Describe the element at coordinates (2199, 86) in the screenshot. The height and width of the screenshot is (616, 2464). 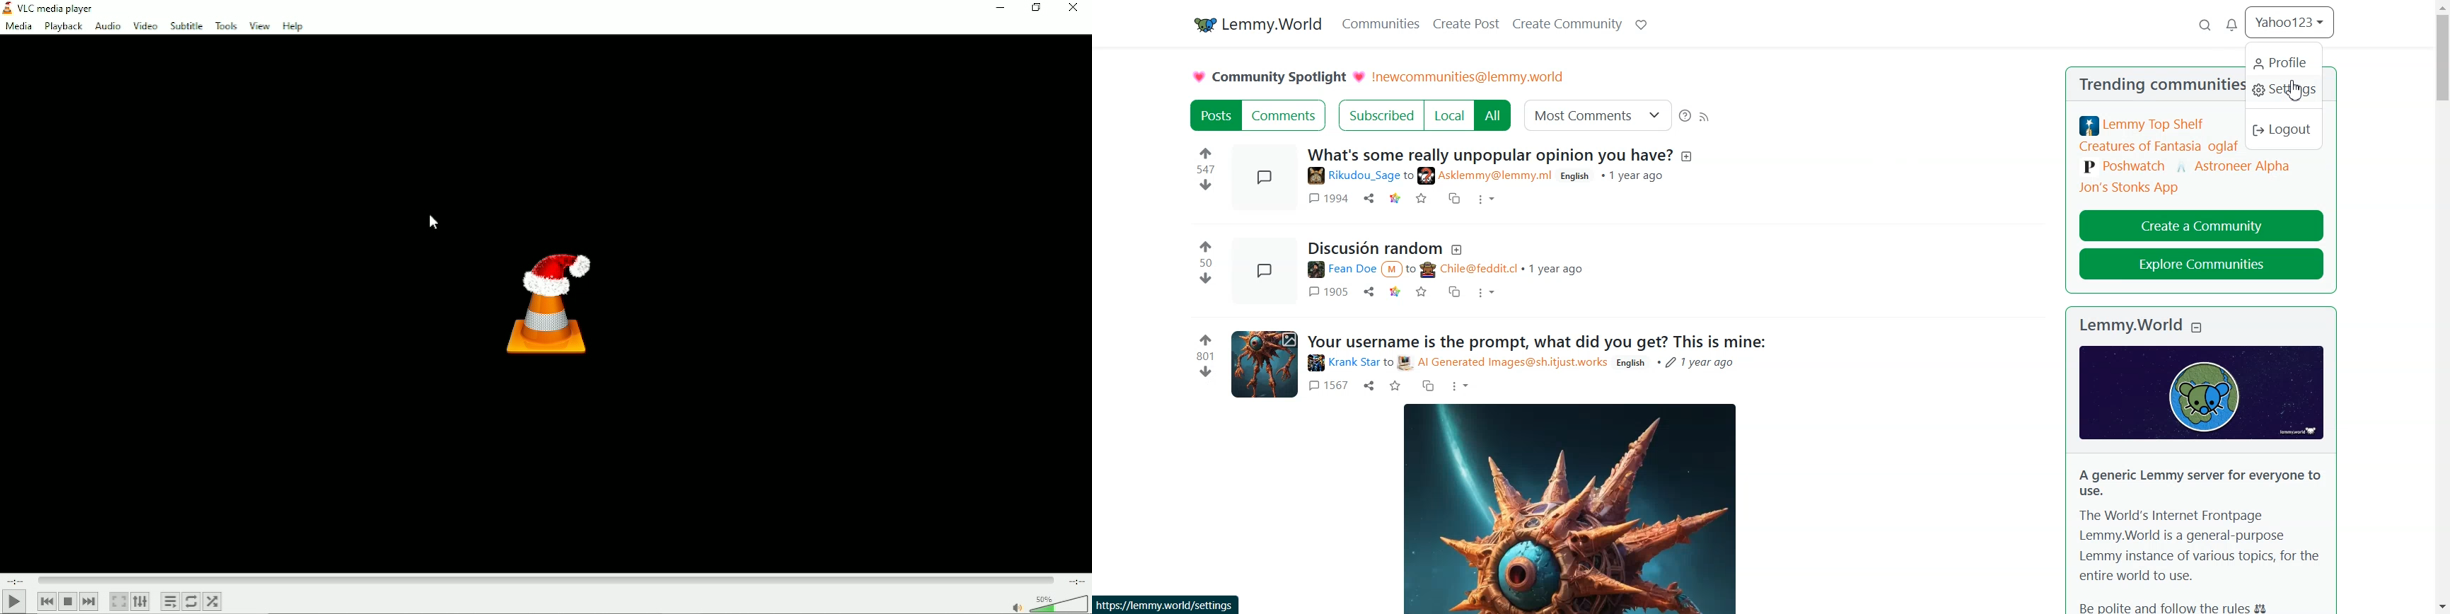
I see `communities` at that location.